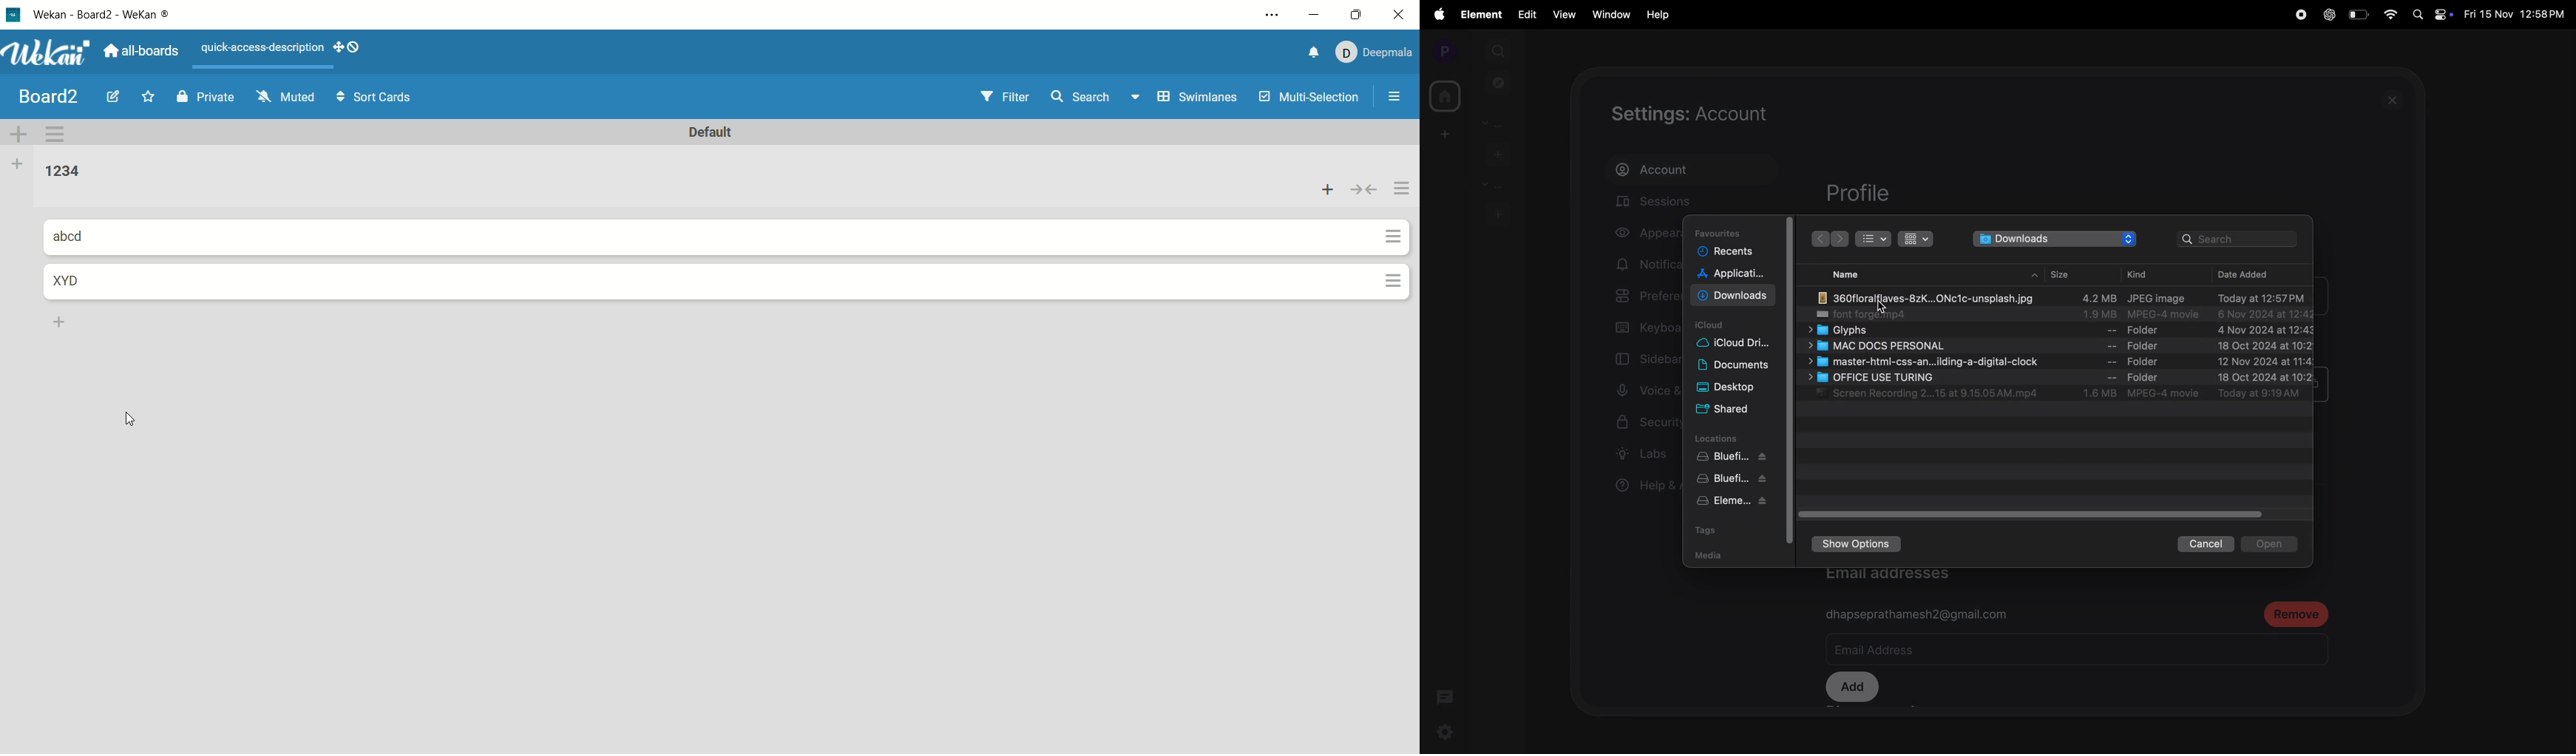 This screenshot has width=2576, height=756. Describe the element at coordinates (1498, 82) in the screenshot. I see `explore` at that location.